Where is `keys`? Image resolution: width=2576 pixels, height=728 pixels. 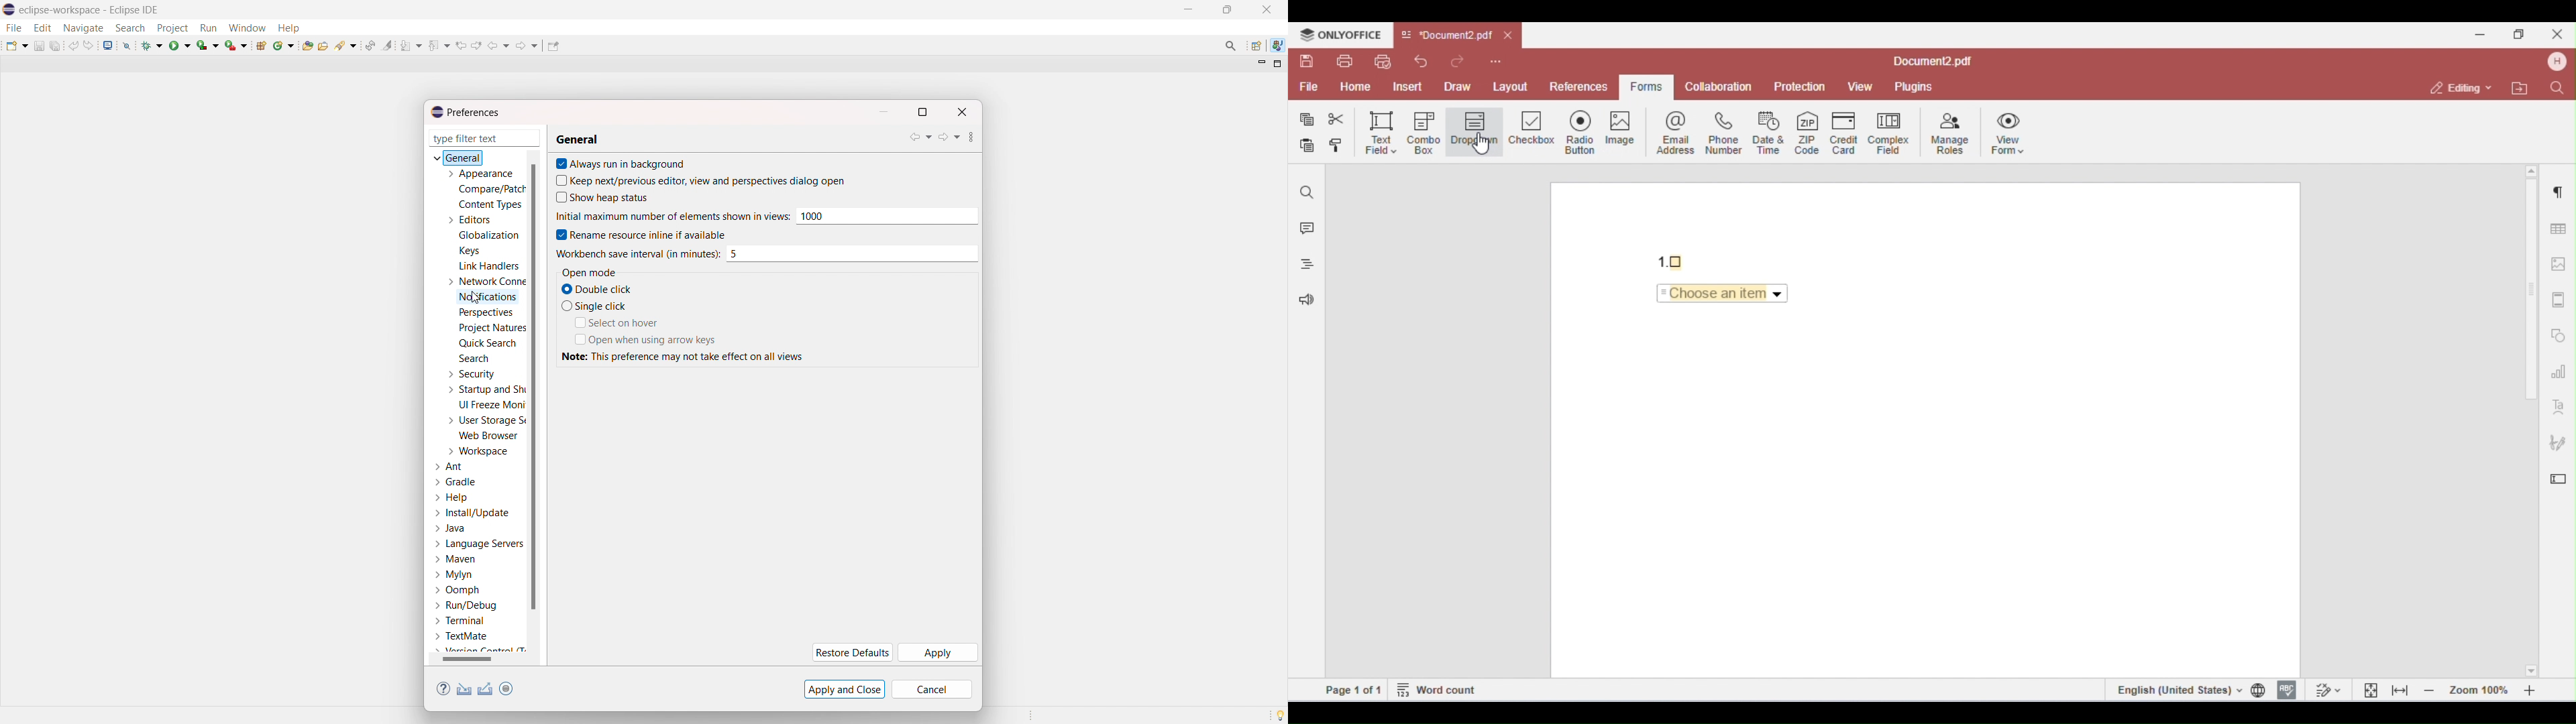 keys is located at coordinates (469, 250).